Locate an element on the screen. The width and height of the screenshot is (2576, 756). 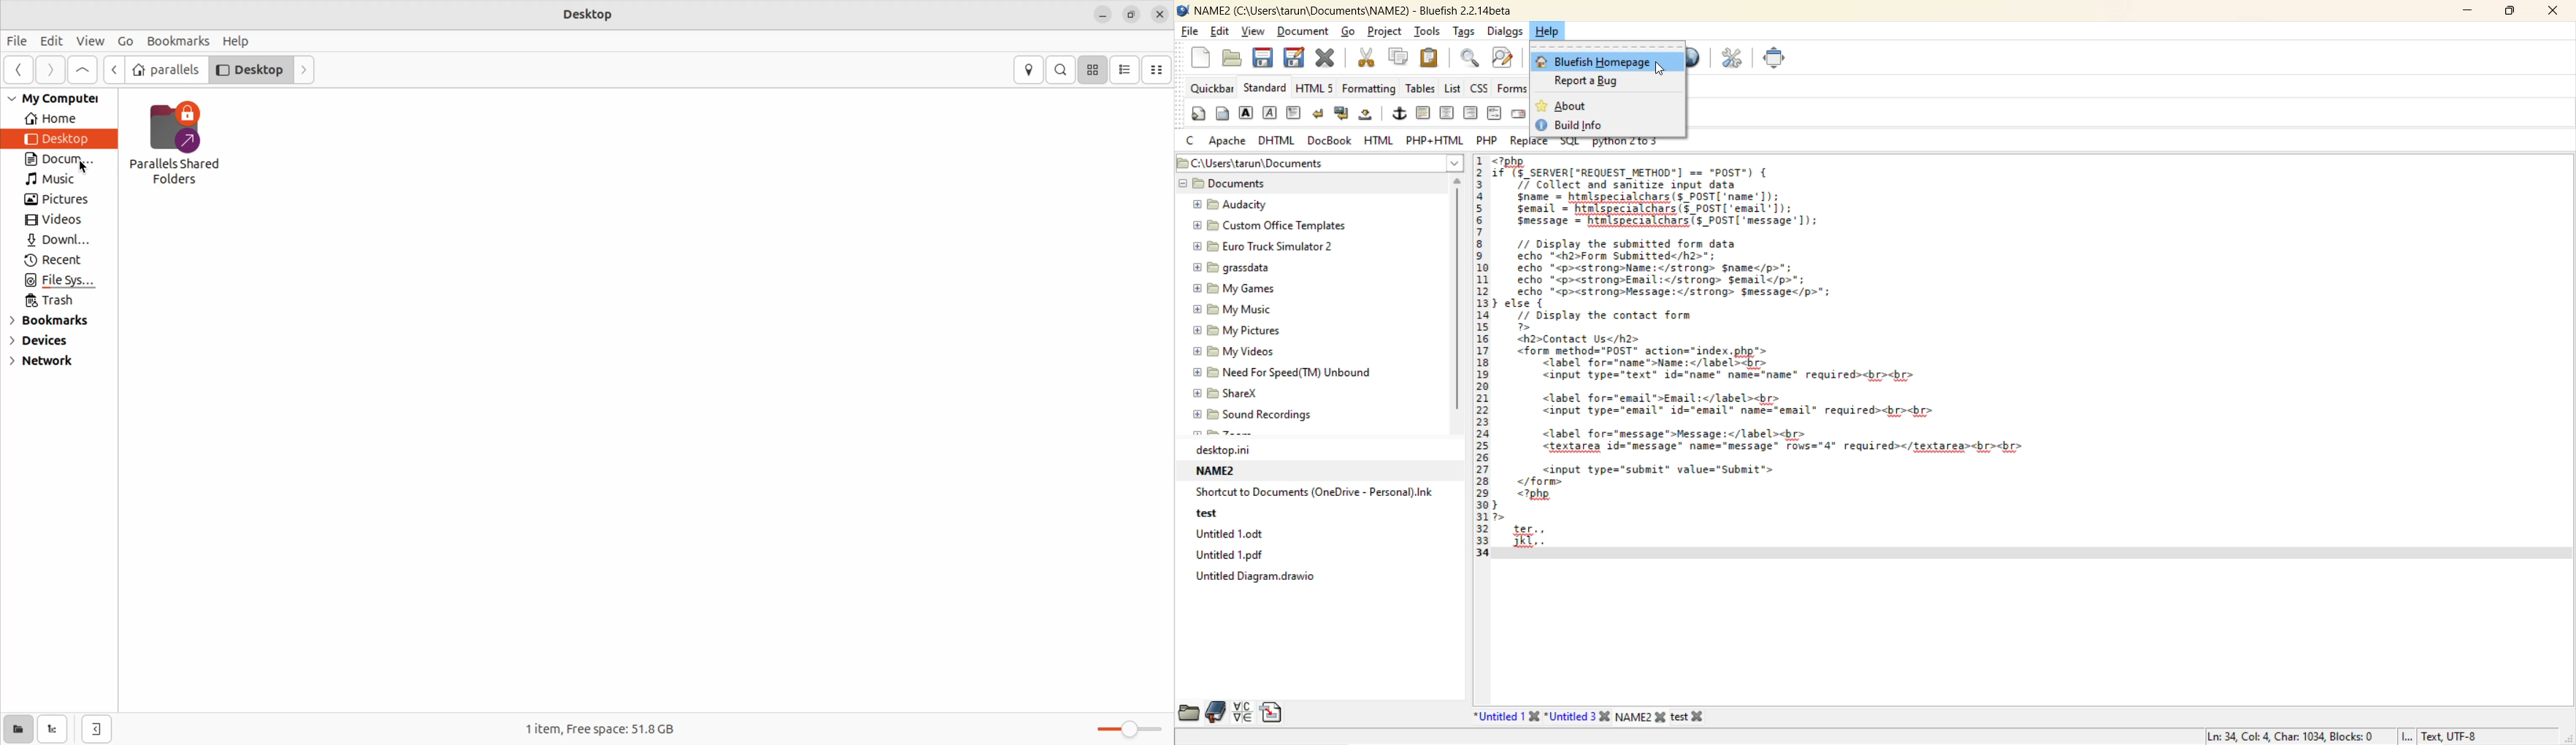
c is located at coordinates (1192, 138).